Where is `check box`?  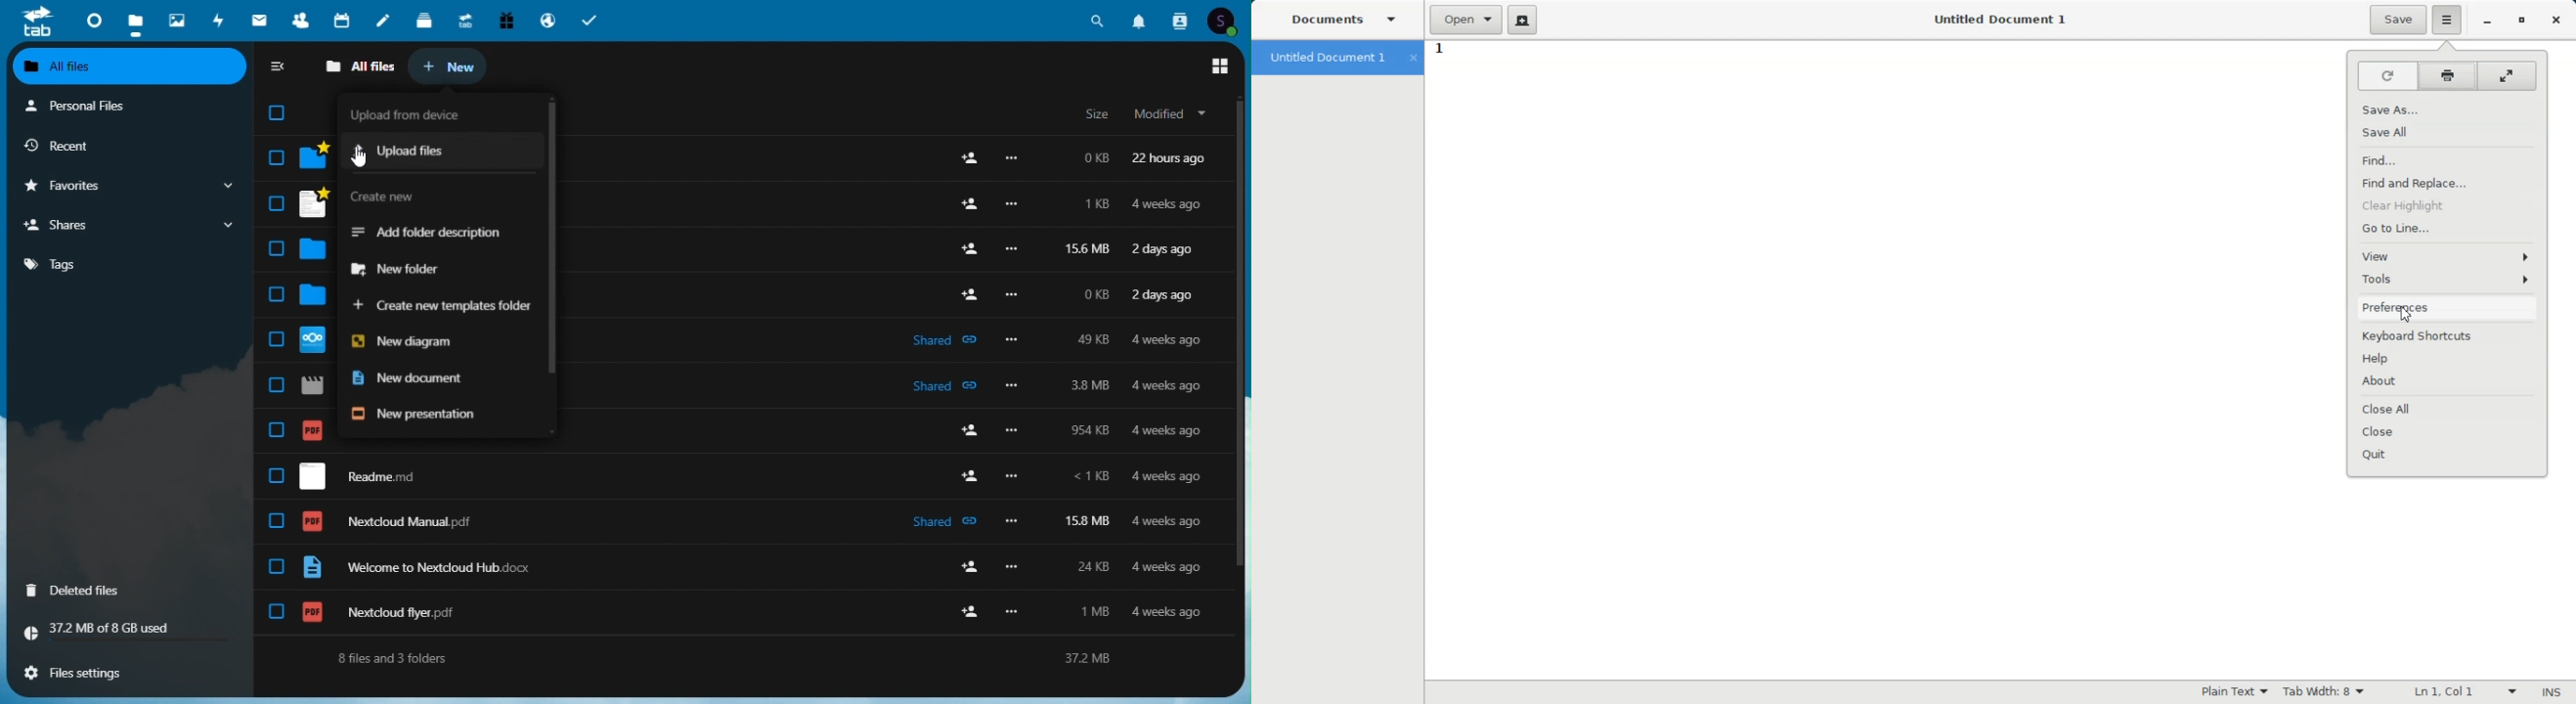
check box is located at coordinates (277, 156).